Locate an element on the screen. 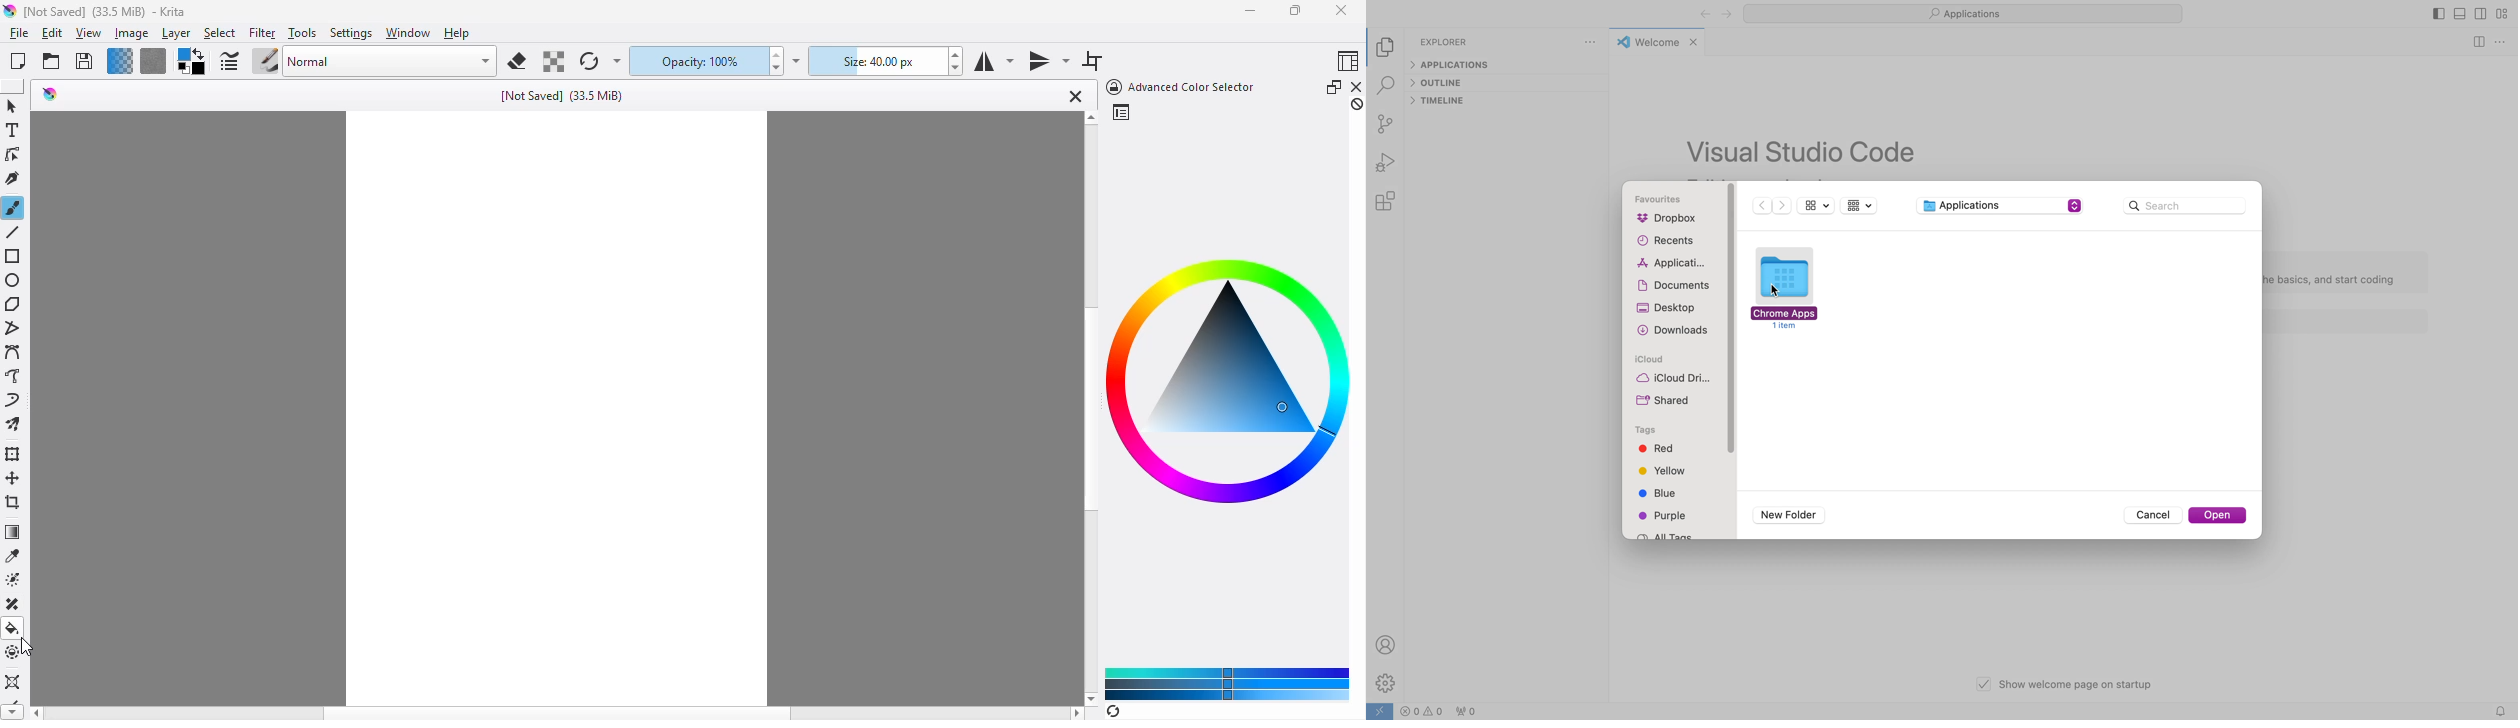 This screenshot has width=2520, height=728. scroll down is located at coordinates (12, 712).